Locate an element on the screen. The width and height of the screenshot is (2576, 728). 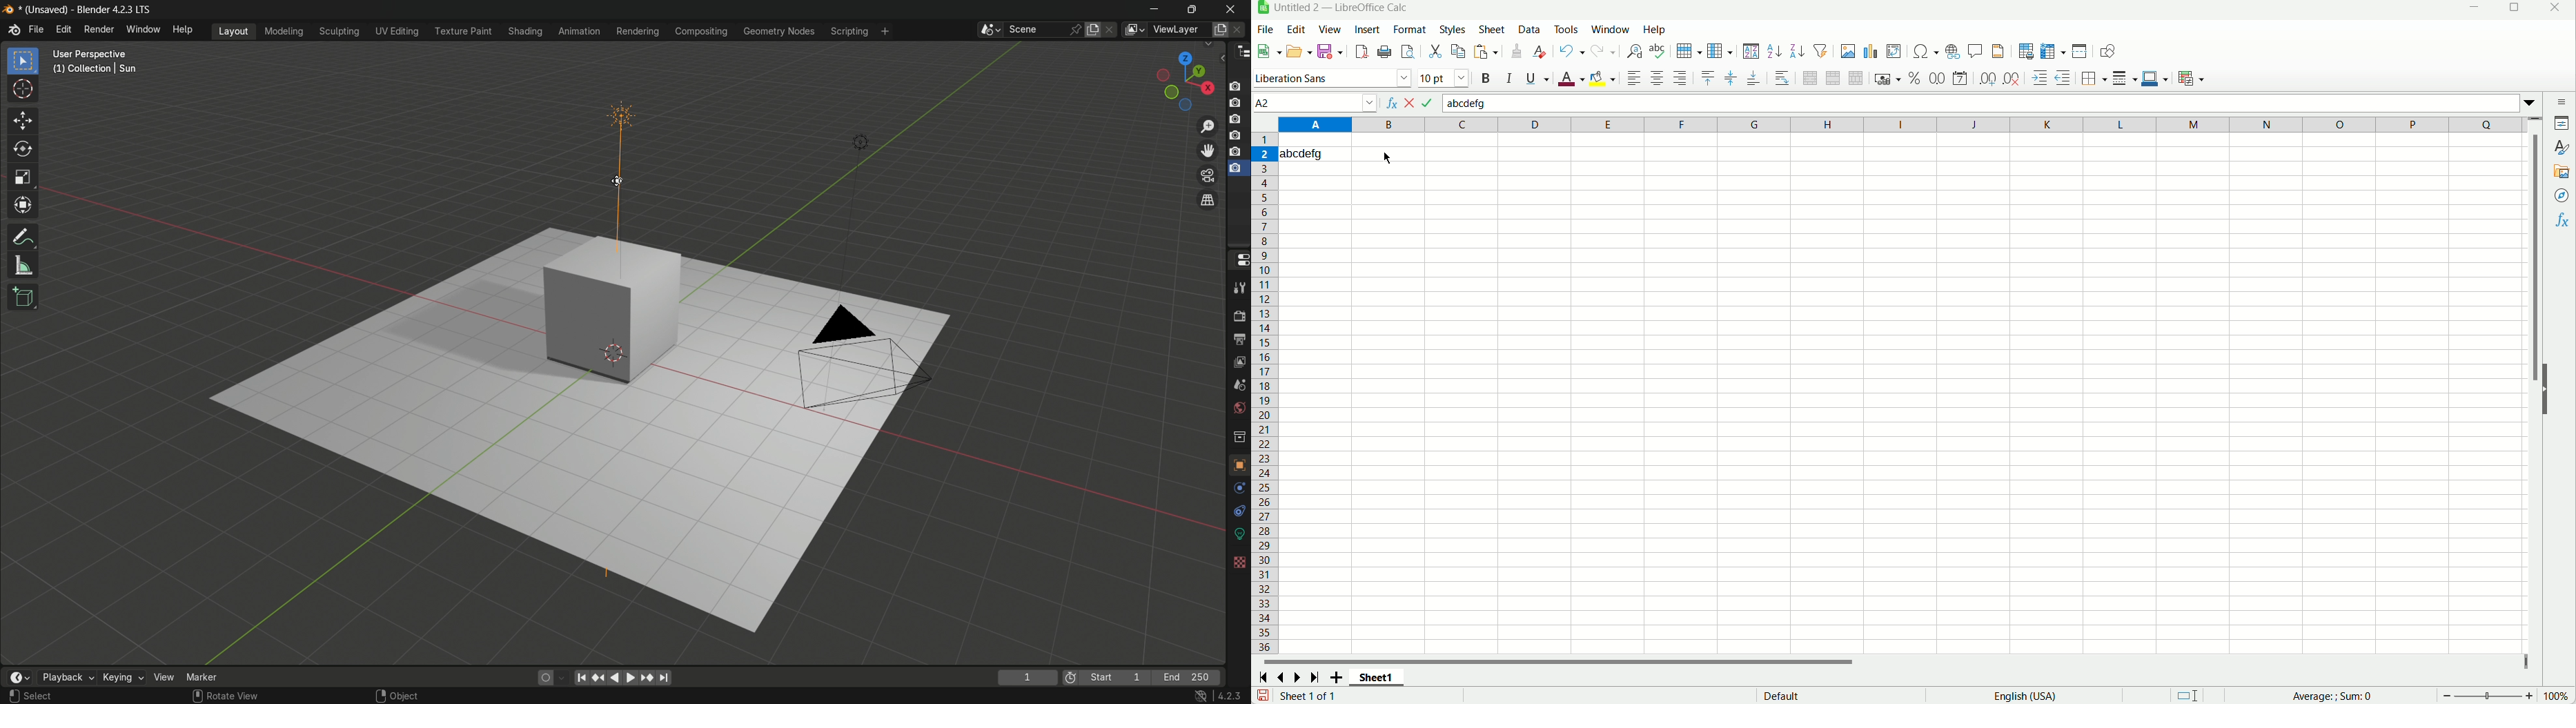
decrease indent is located at coordinates (2041, 78).